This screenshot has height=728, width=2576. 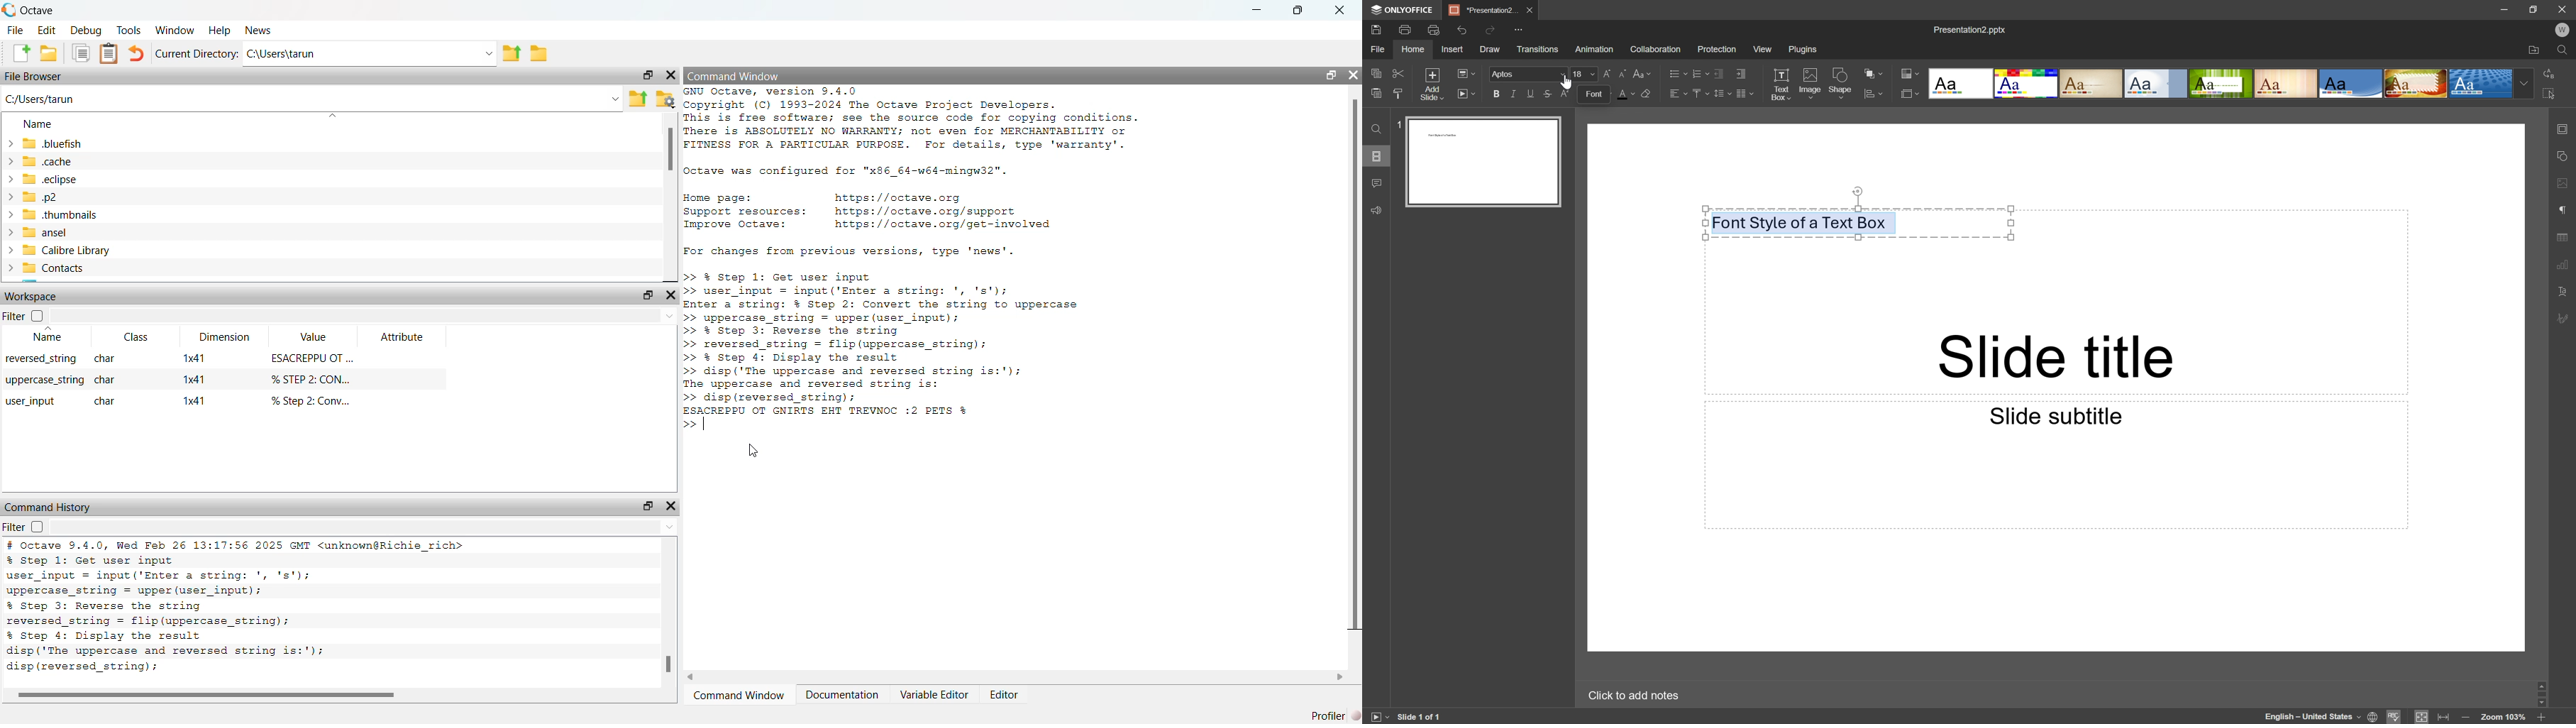 I want to click on value, so click(x=315, y=339).